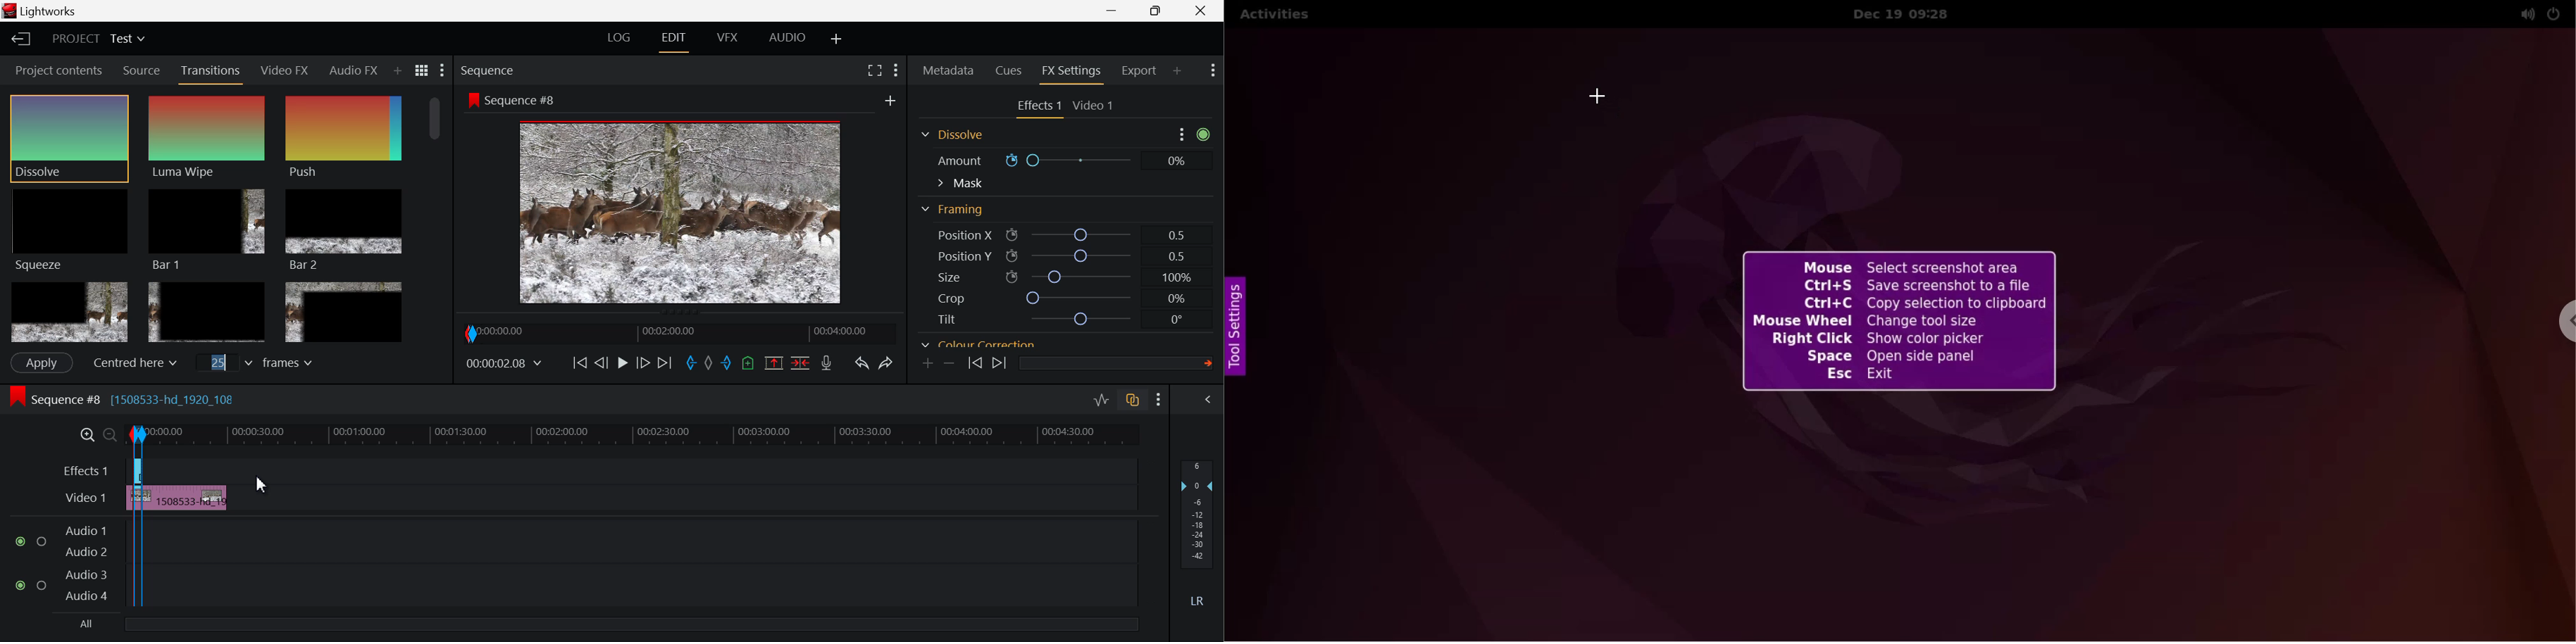 The image size is (2576, 644). Describe the element at coordinates (1067, 107) in the screenshot. I see `Video 1 settings open` at that location.